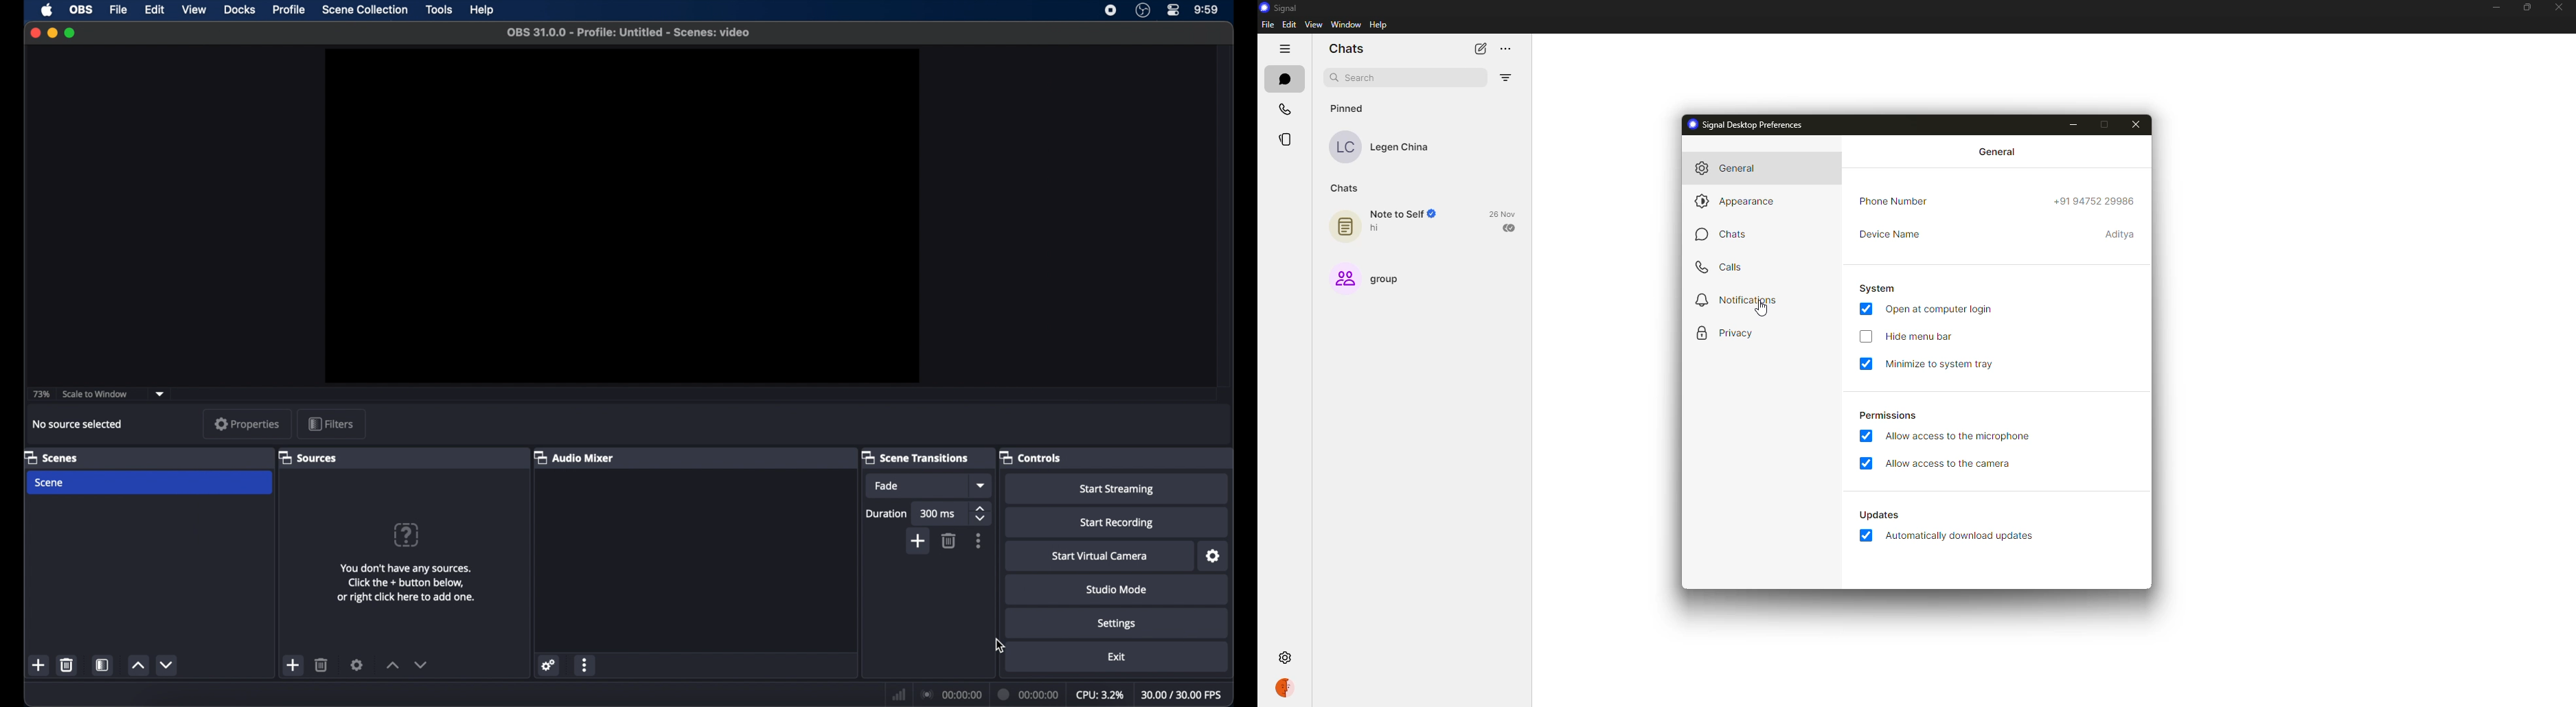 This screenshot has width=2576, height=728. I want to click on new chat, so click(1480, 49).